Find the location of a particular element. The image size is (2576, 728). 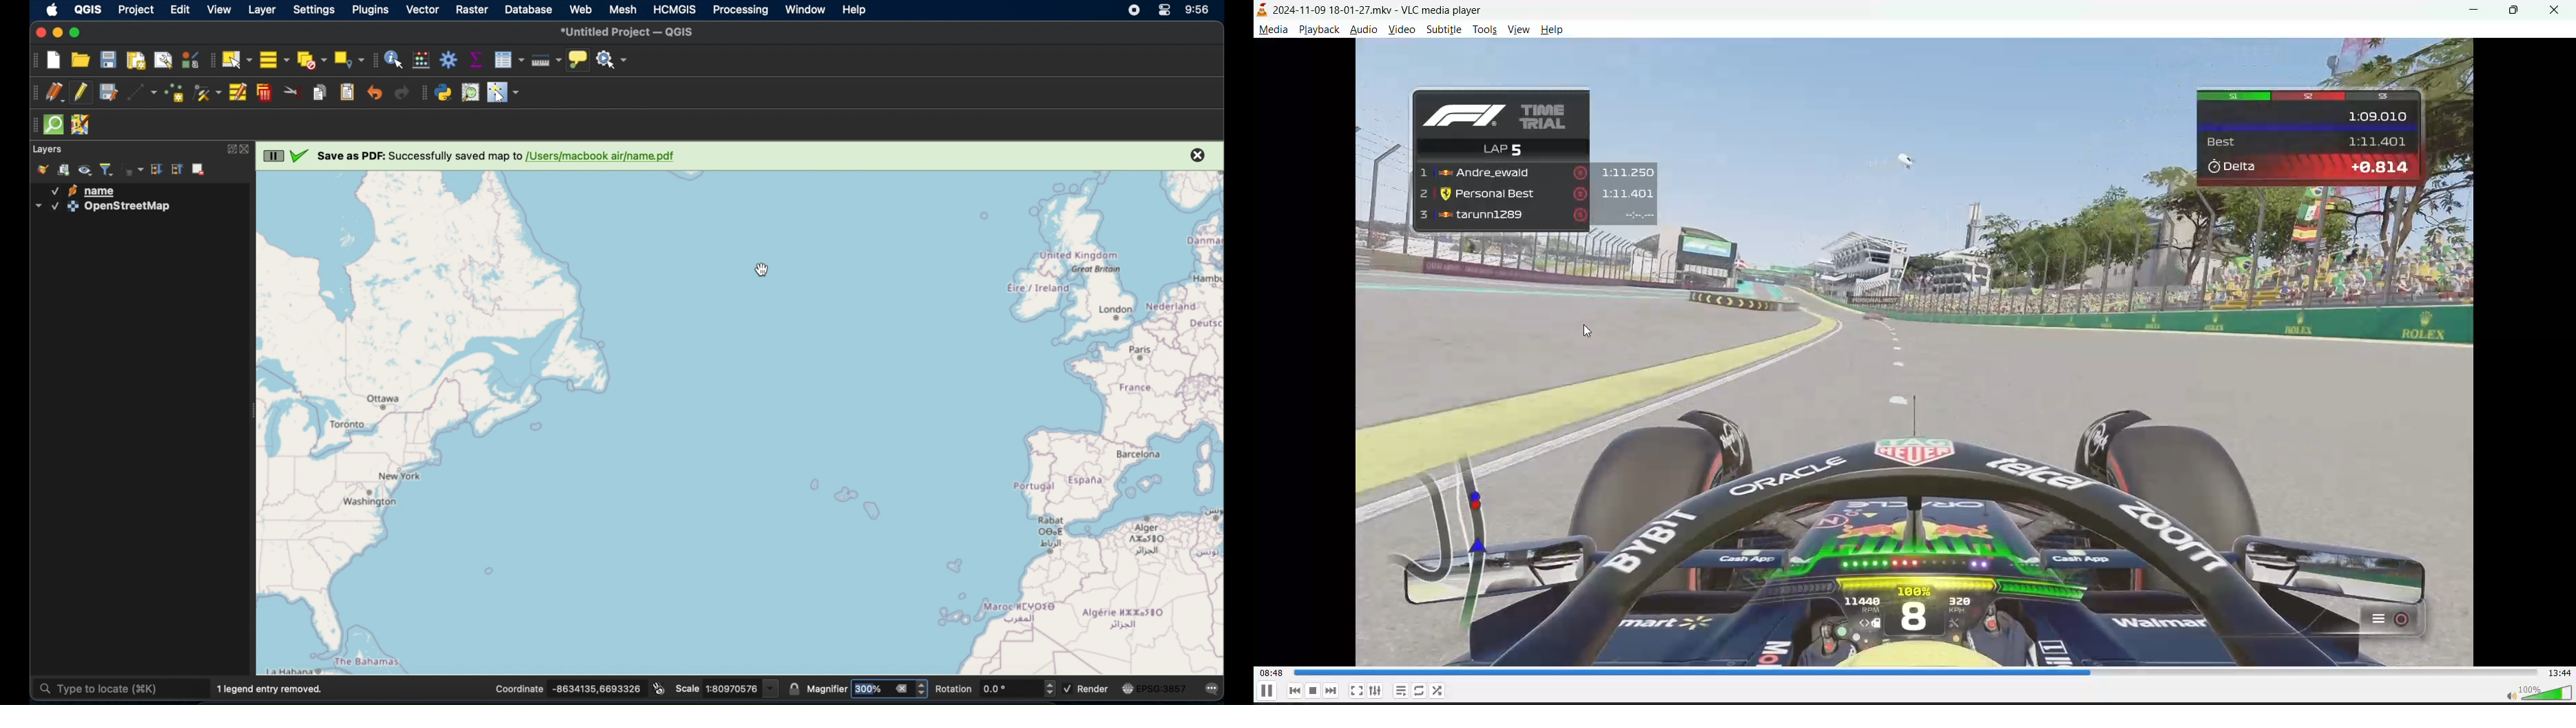

type to locate is located at coordinates (120, 687).